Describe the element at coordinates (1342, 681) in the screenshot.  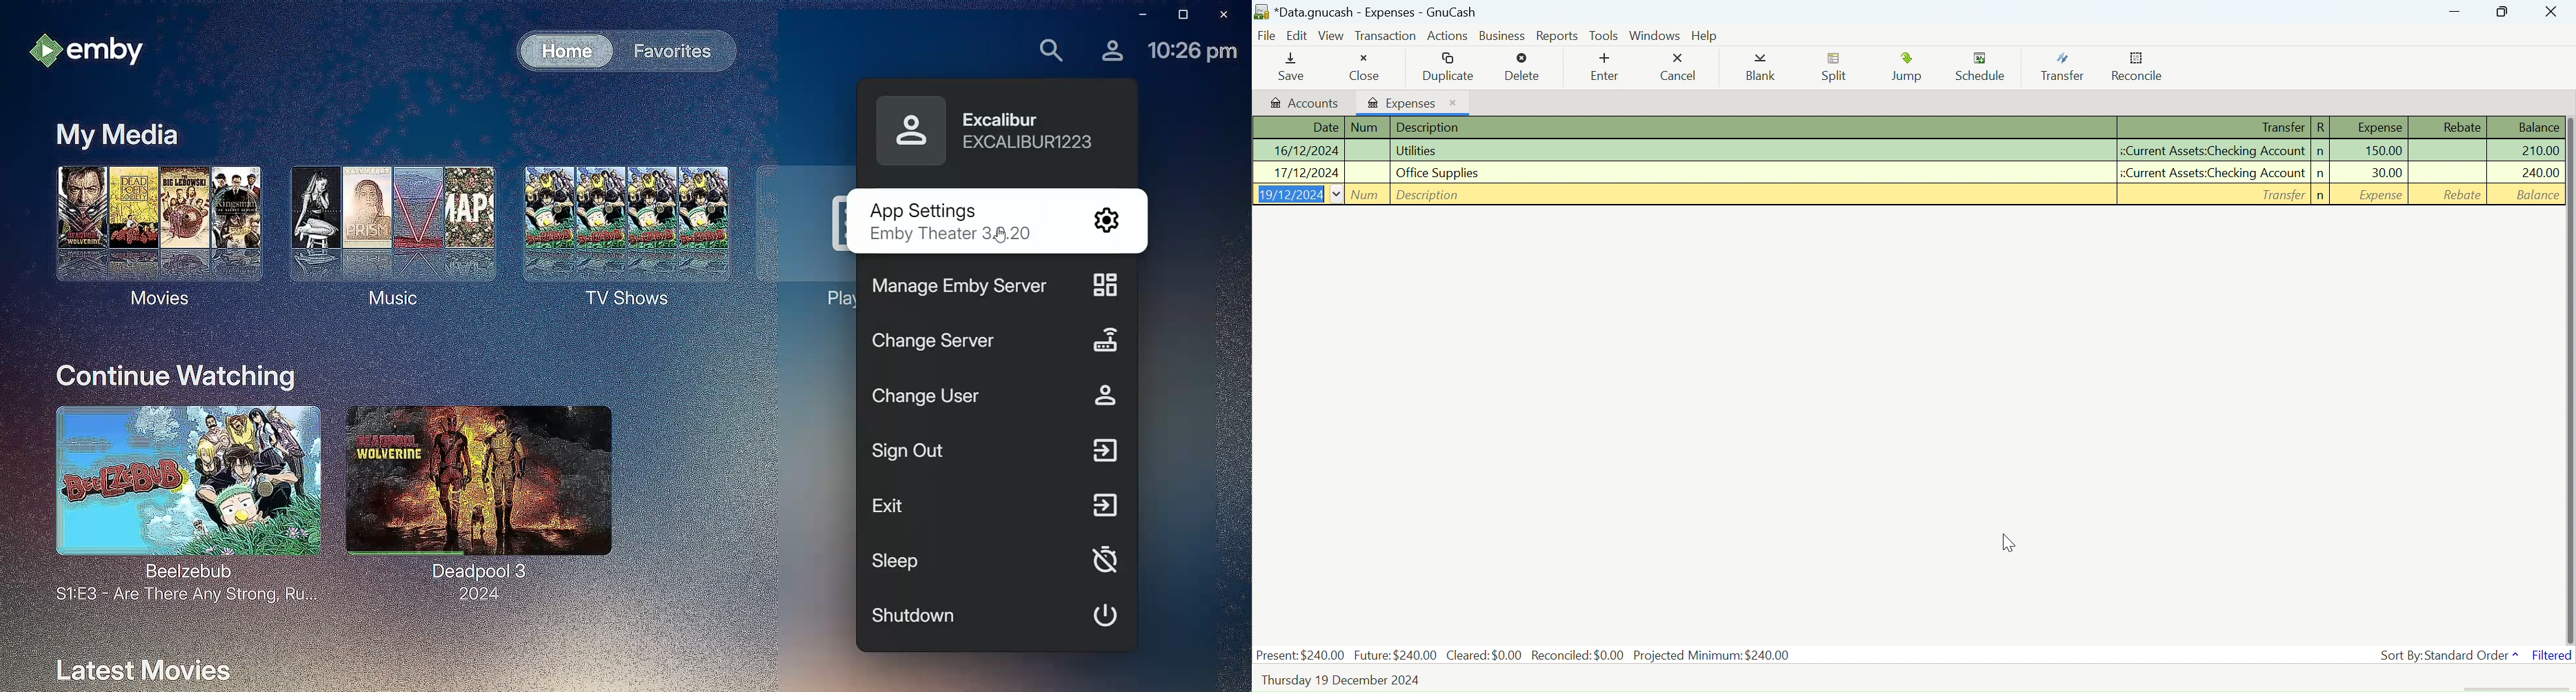
I see `Thursday, 19 December 2024` at that location.